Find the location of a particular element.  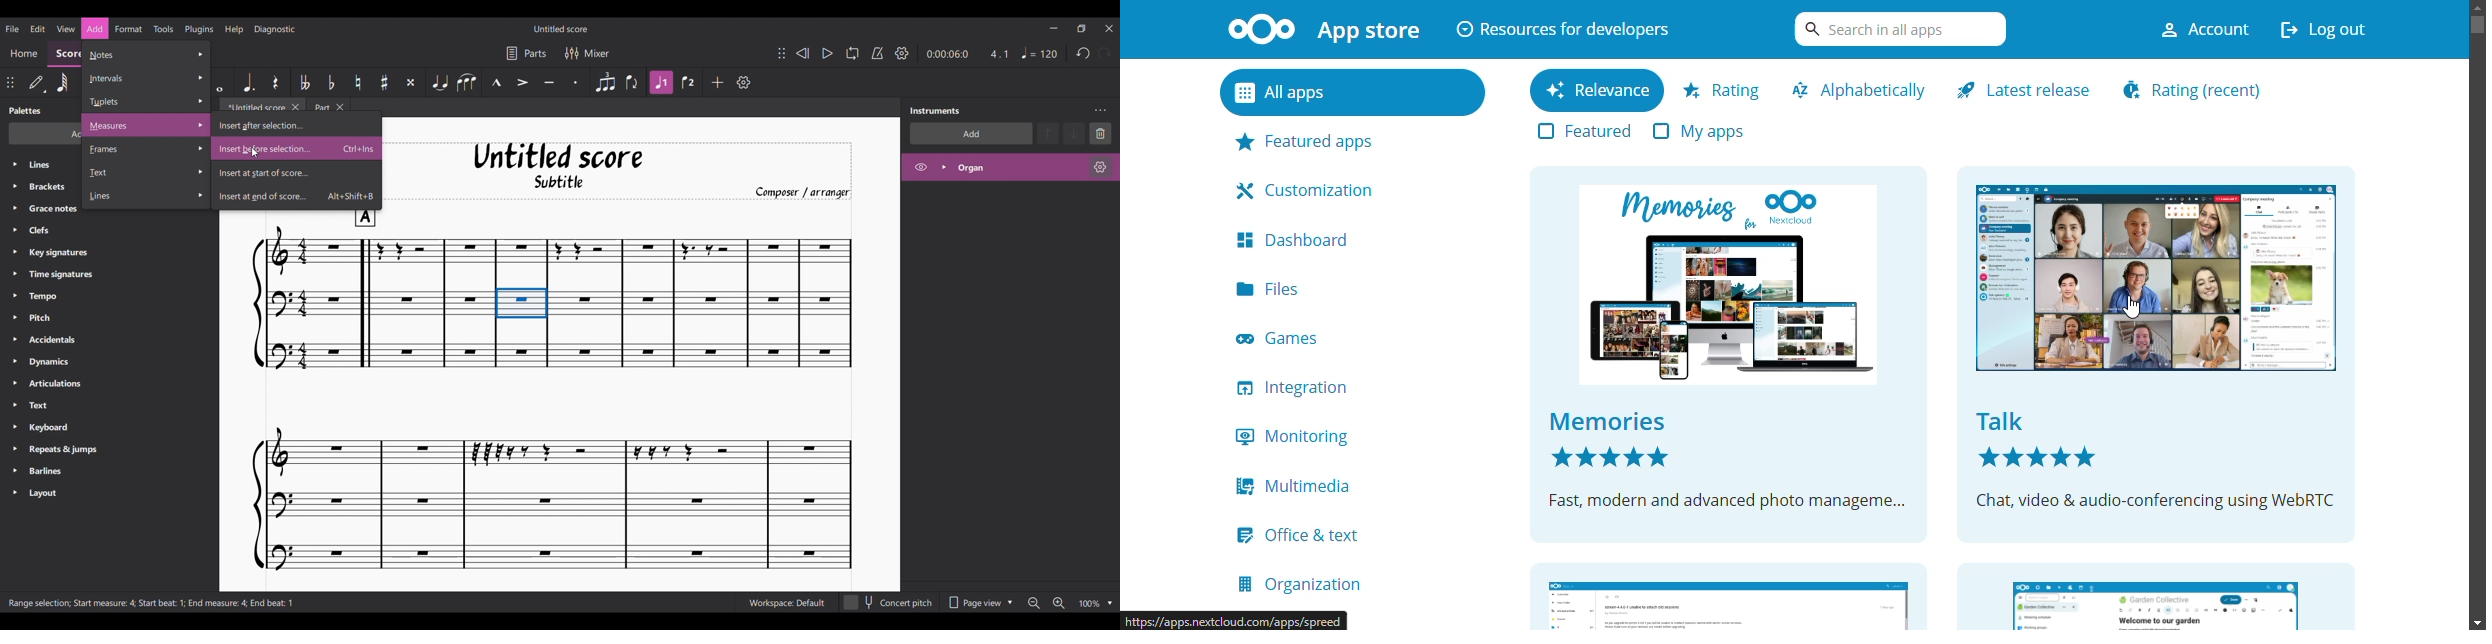

Zoom in is located at coordinates (1059, 603).